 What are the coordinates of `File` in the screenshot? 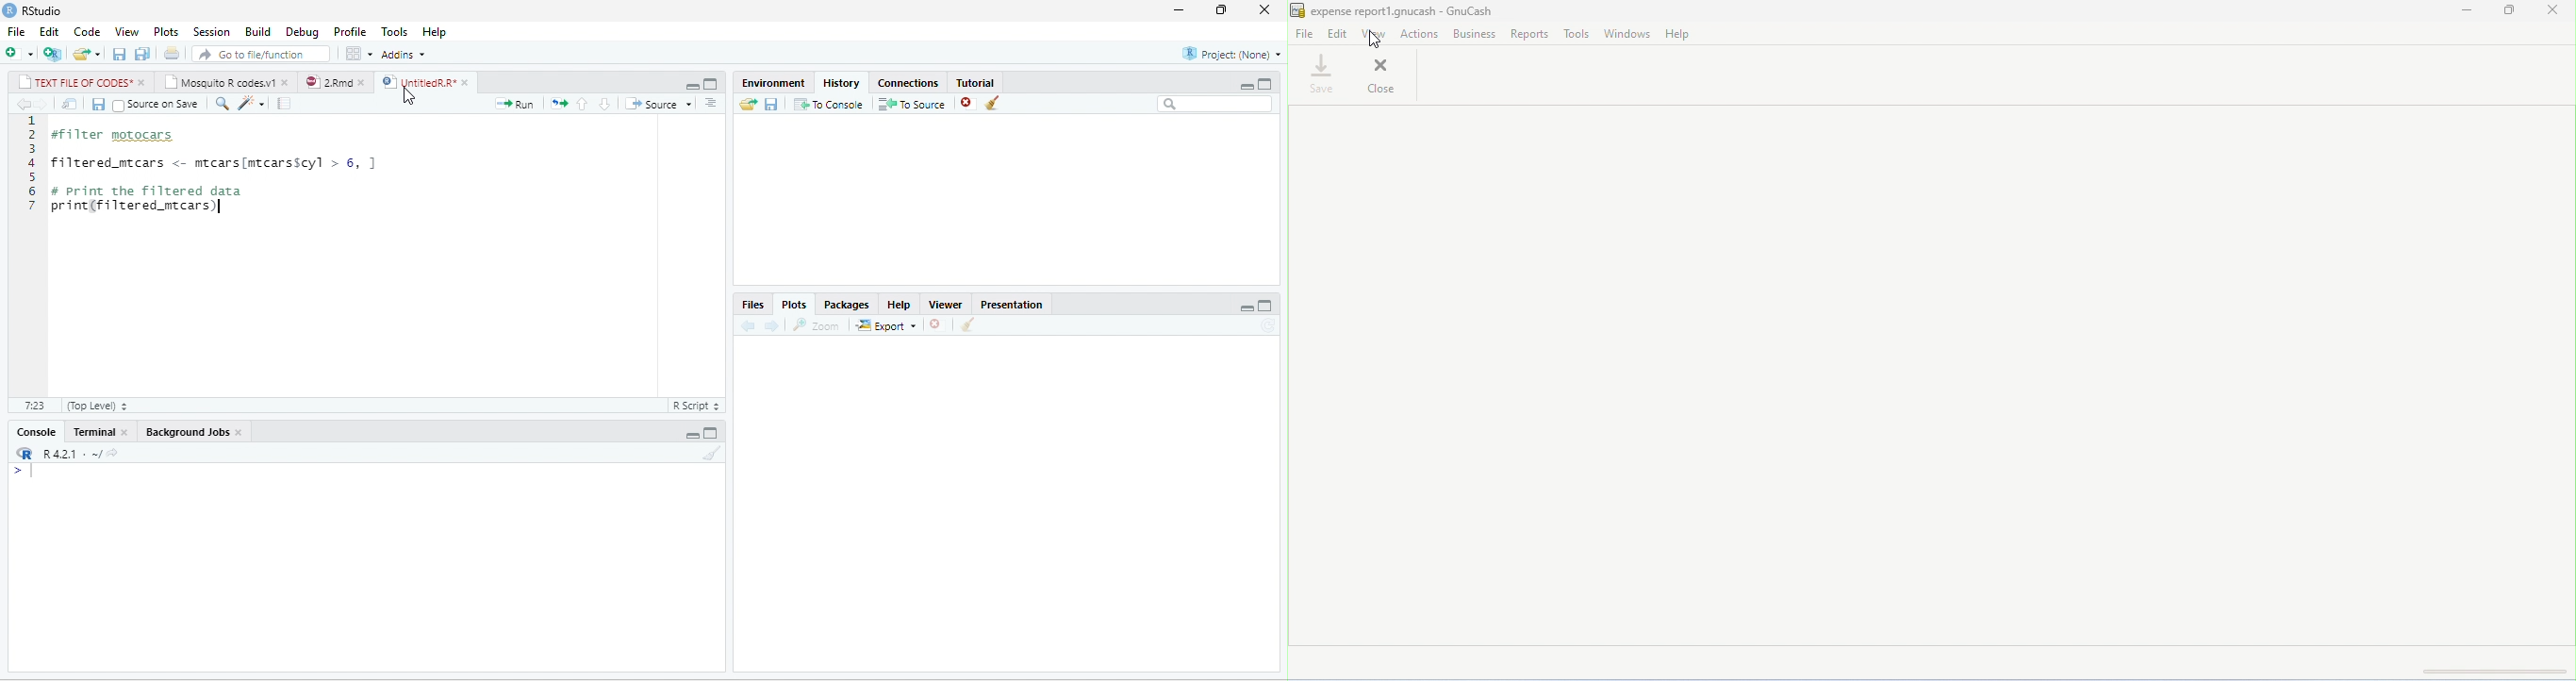 It's located at (16, 31).